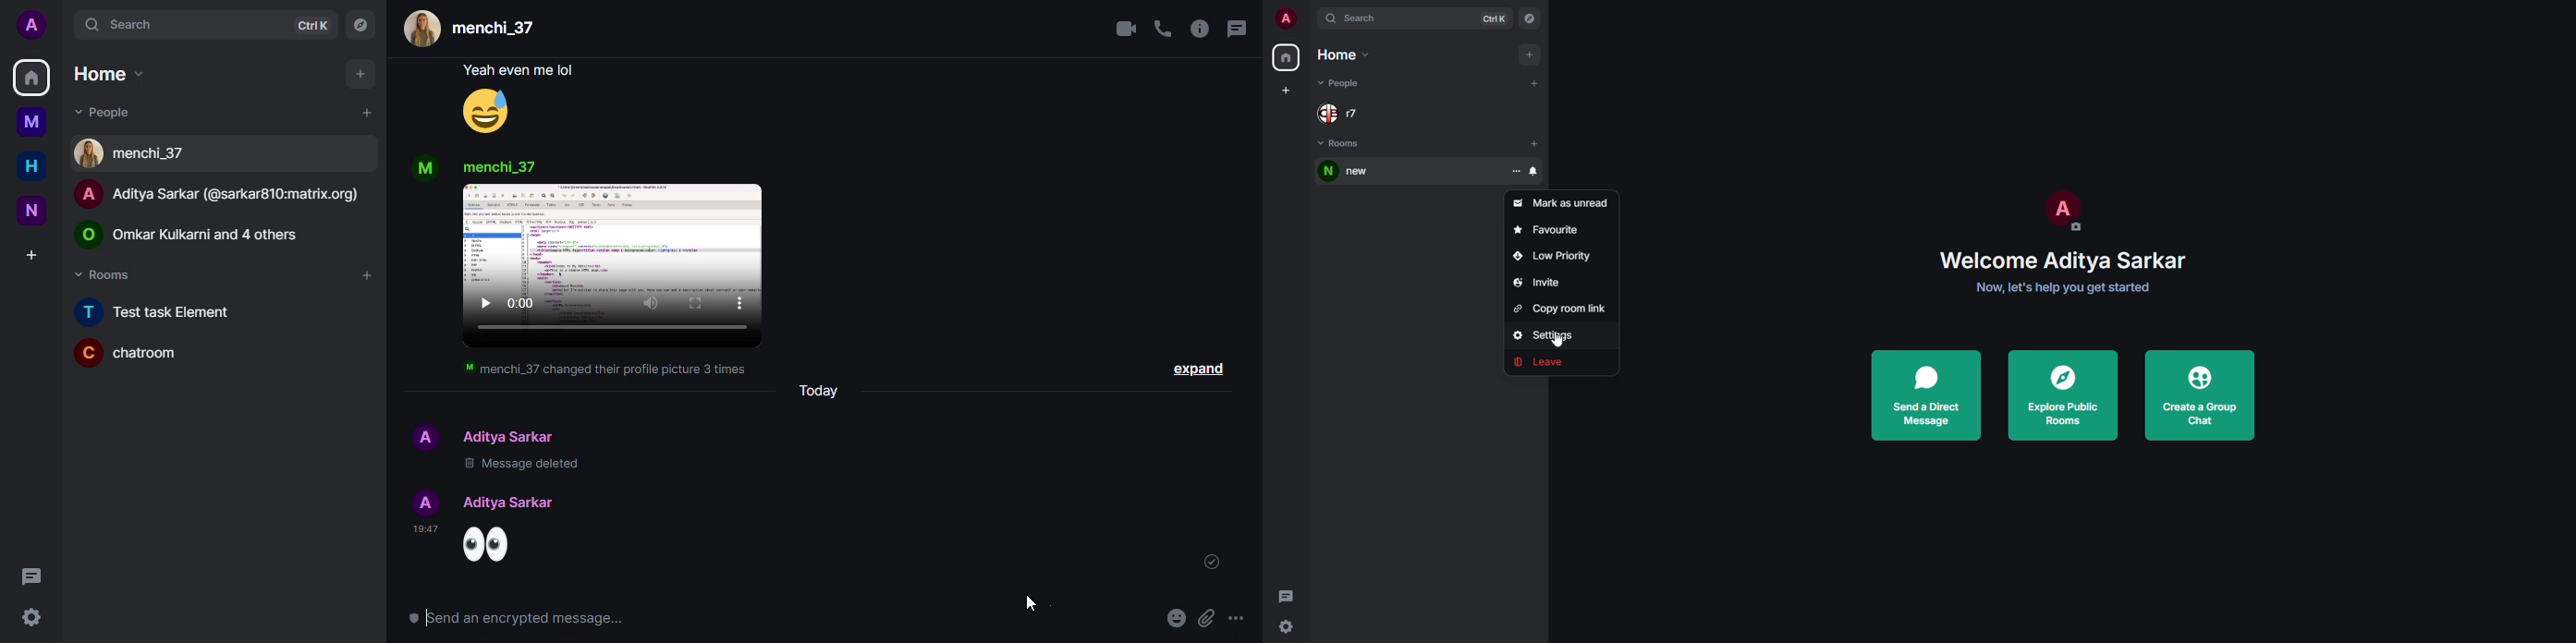 The width and height of the screenshot is (2576, 644). What do you see at coordinates (523, 168) in the screenshot?
I see `menchi_37` at bounding box center [523, 168].